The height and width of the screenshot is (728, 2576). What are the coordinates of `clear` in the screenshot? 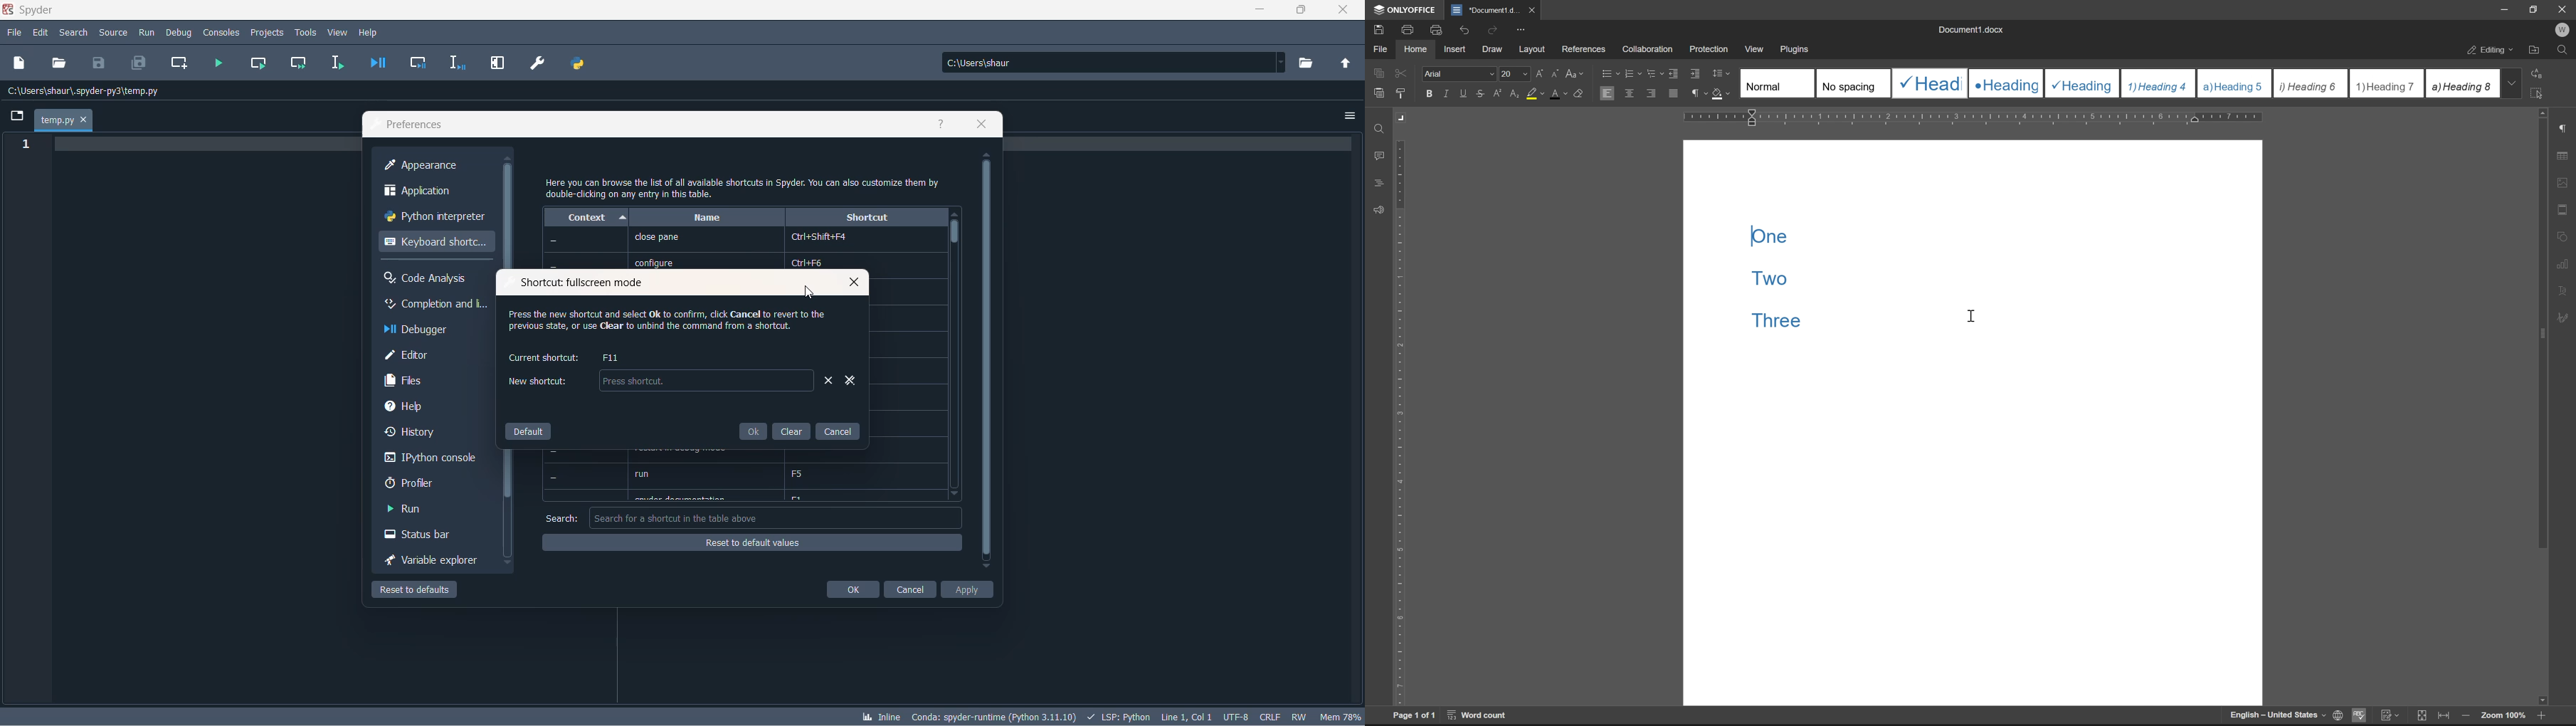 It's located at (791, 431).